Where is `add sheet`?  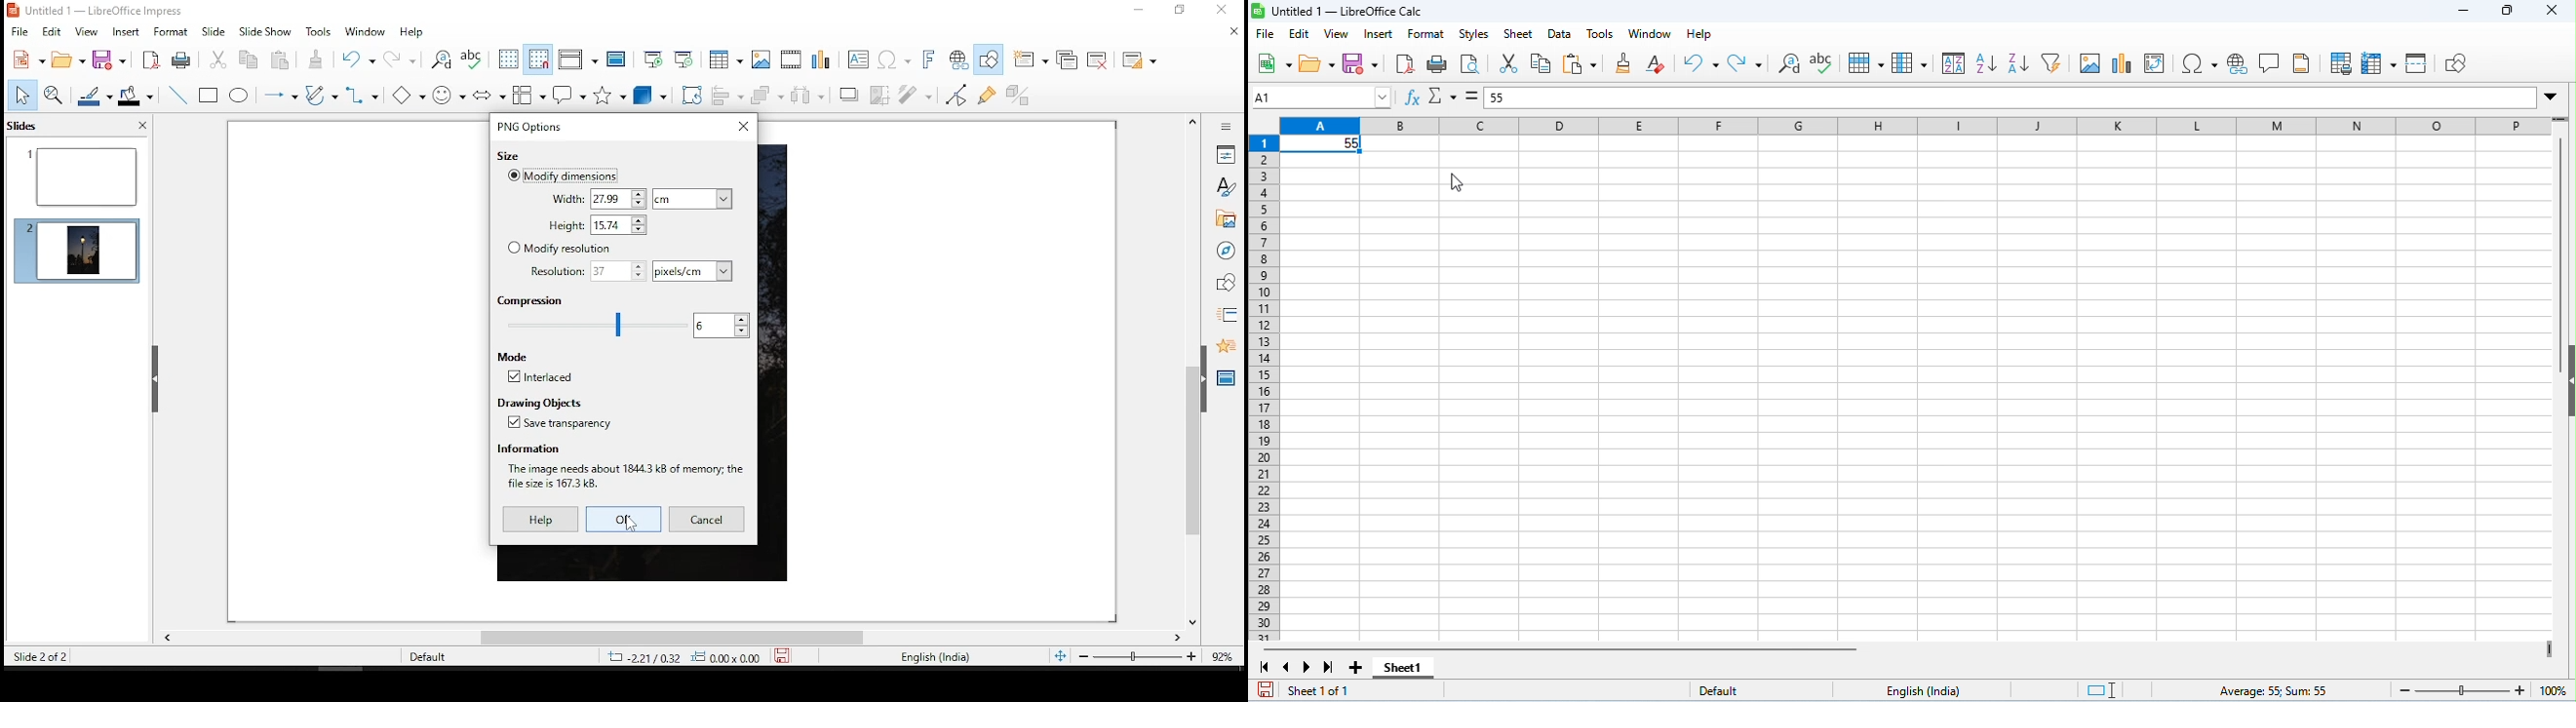
add sheet is located at coordinates (1356, 666).